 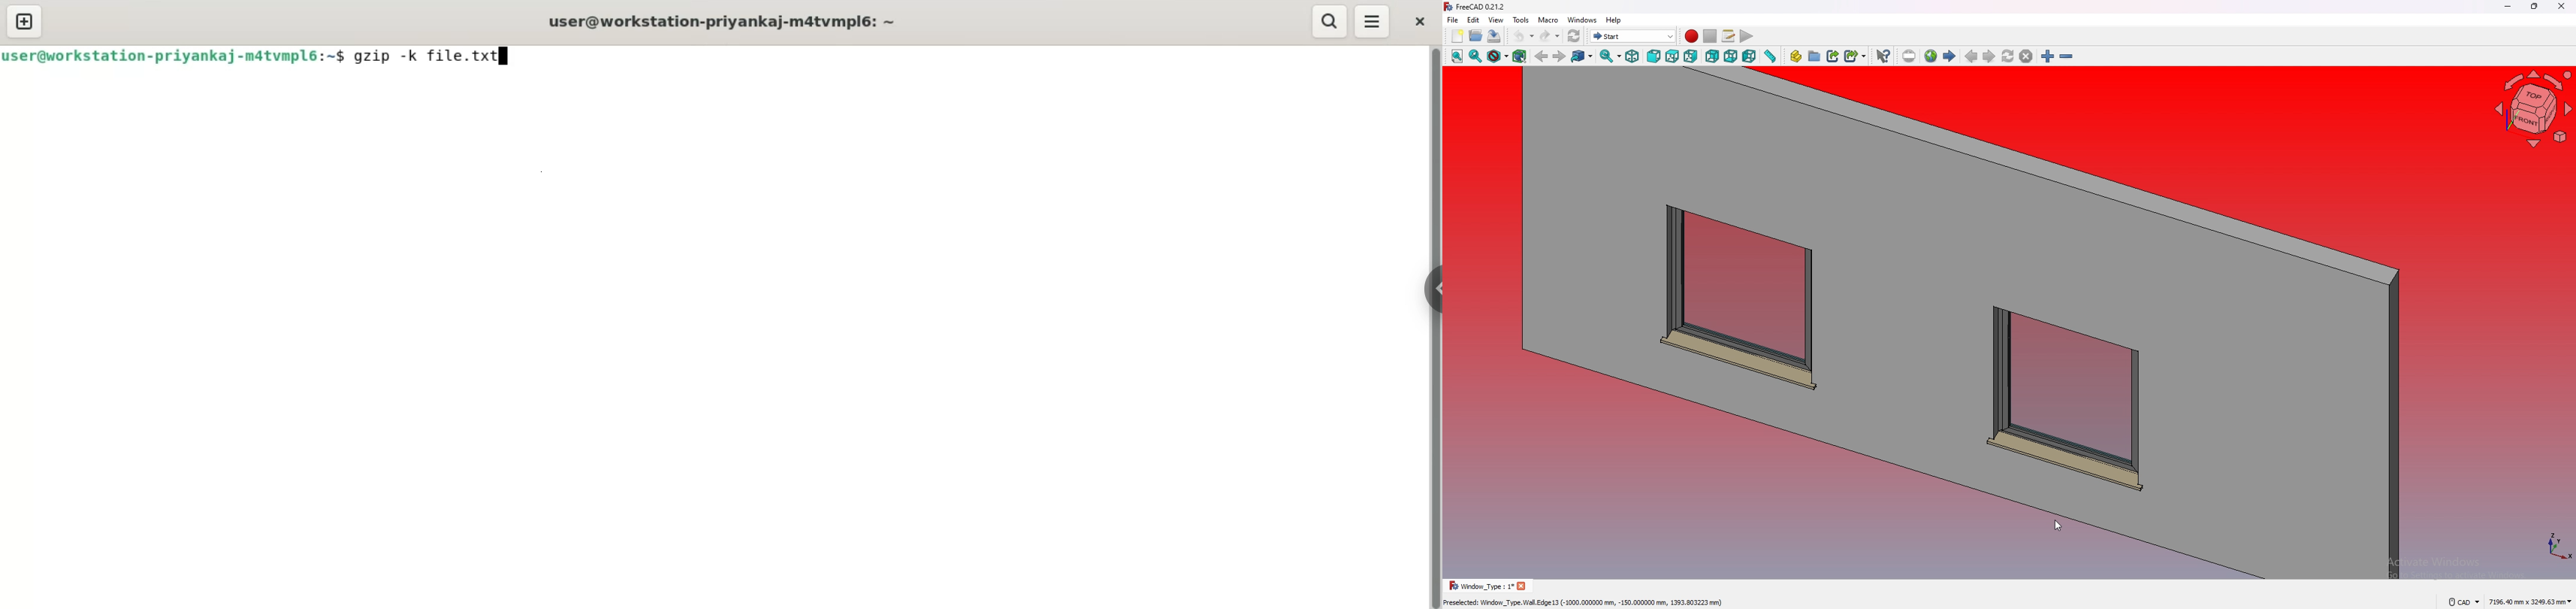 I want to click on sync view, so click(x=1611, y=56).